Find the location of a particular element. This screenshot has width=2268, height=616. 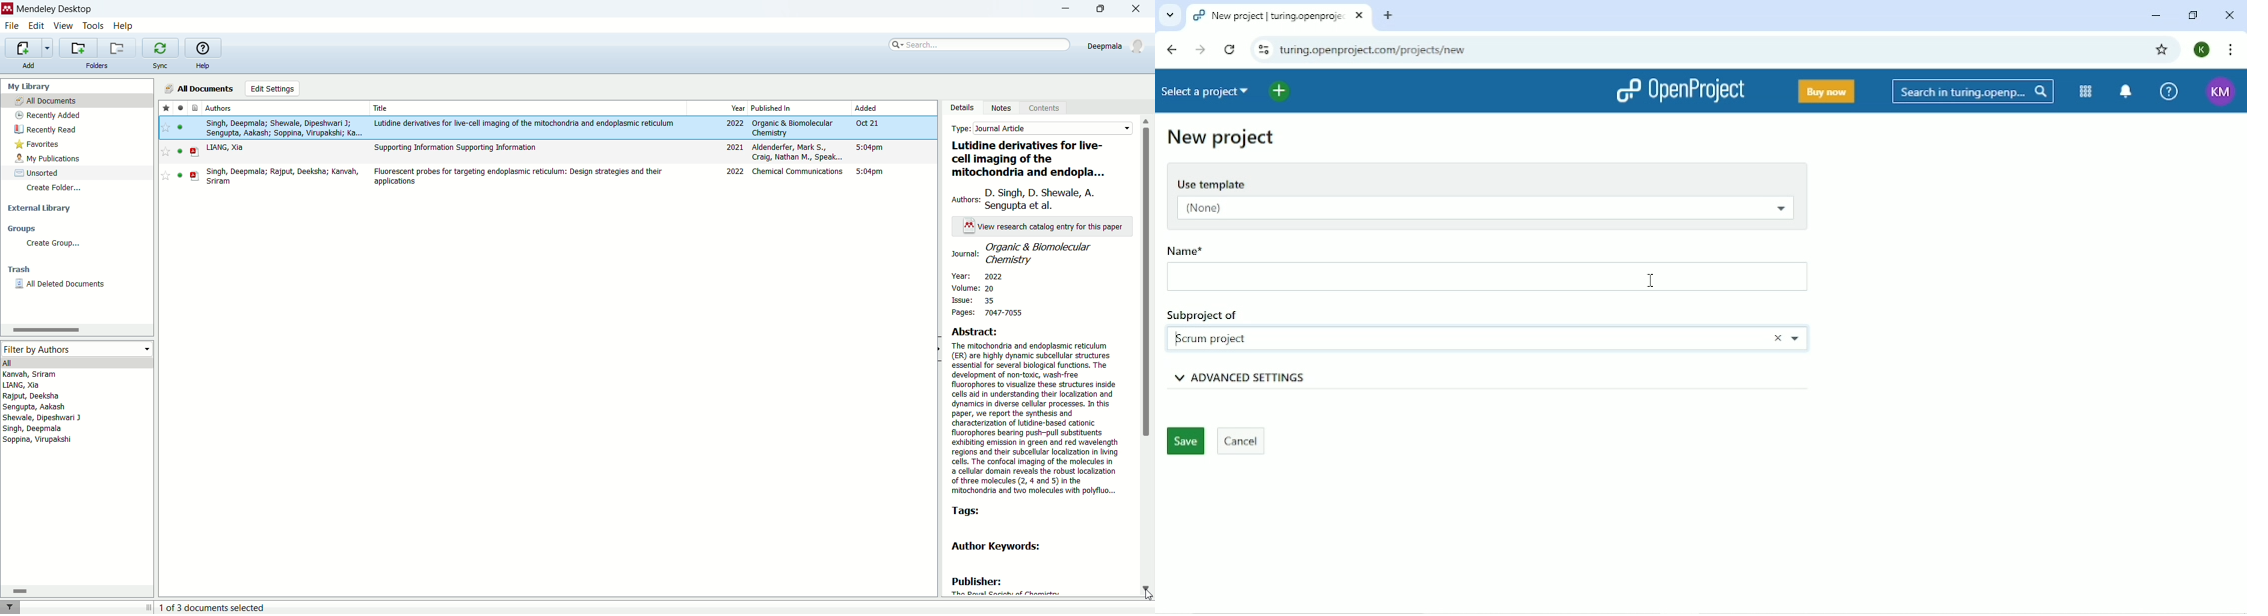

unread is located at coordinates (180, 175).